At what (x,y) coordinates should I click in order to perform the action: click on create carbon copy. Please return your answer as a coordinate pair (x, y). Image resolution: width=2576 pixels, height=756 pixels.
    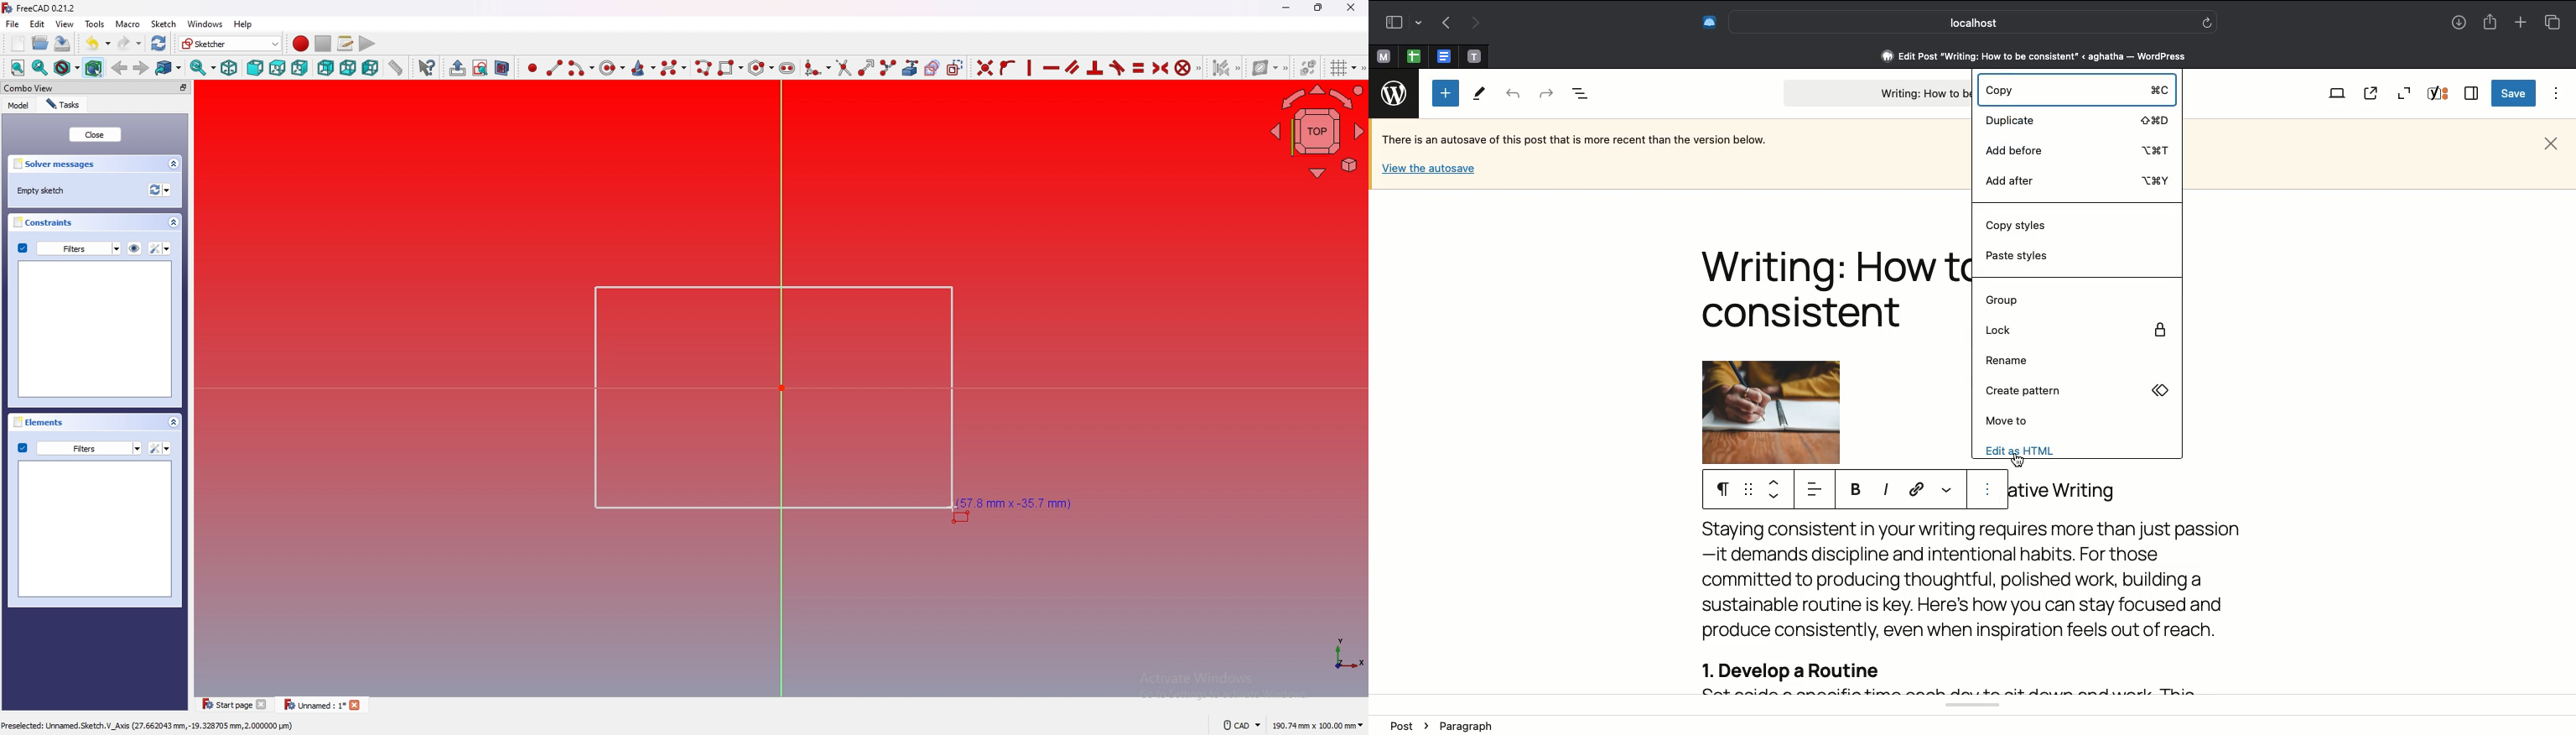
    Looking at the image, I should click on (934, 68).